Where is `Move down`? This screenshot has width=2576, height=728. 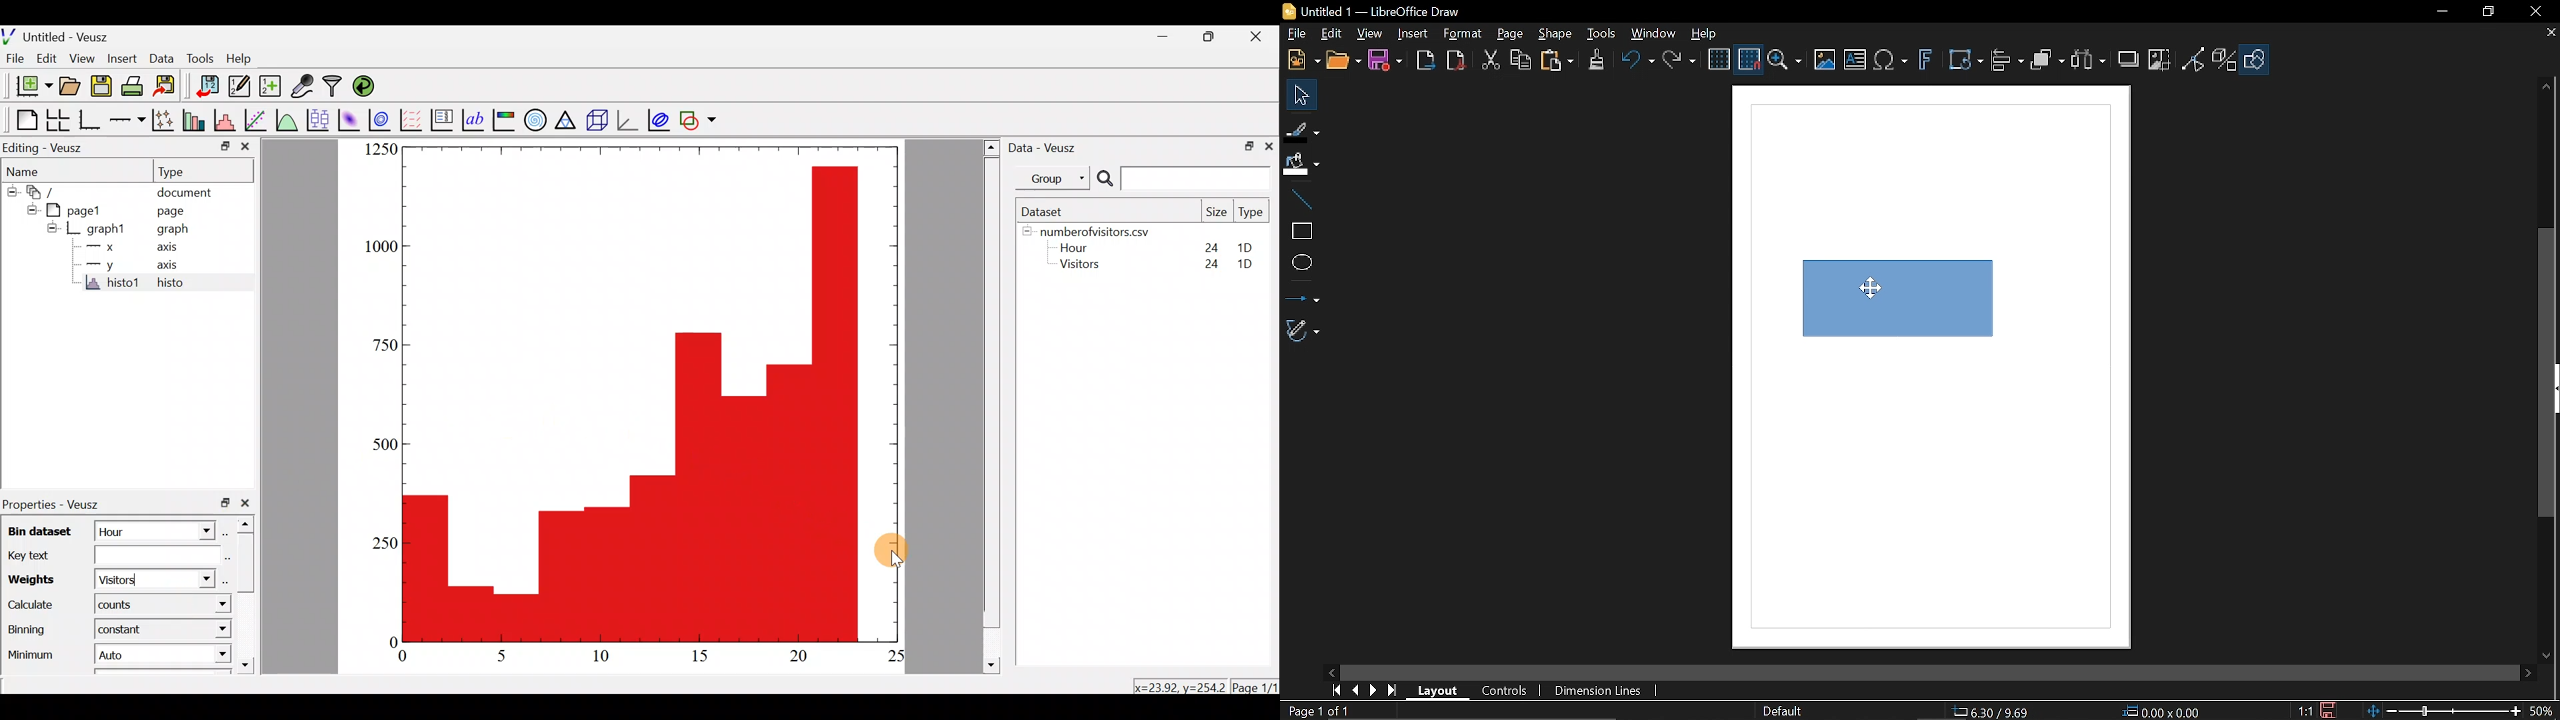 Move down is located at coordinates (2550, 656).